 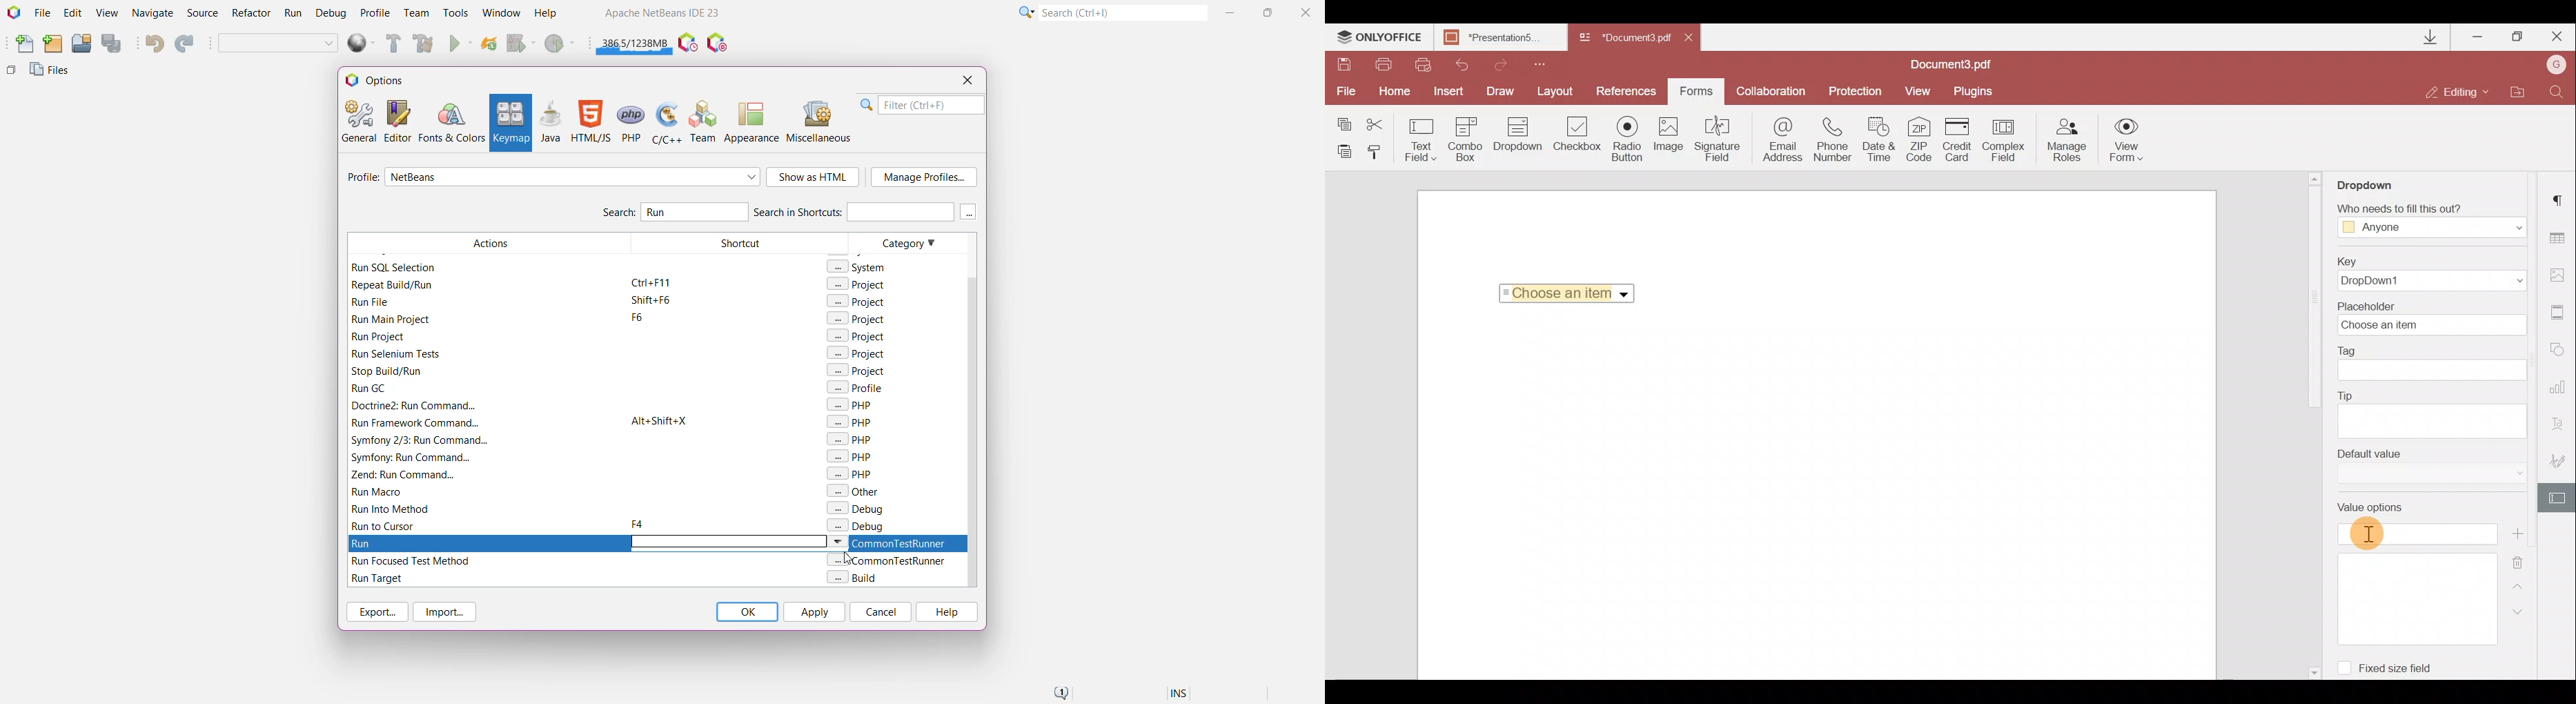 What do you see at coordinates (1344, 151) in the screenshot?
I see `Paste` at bounding box center [1344, 151].